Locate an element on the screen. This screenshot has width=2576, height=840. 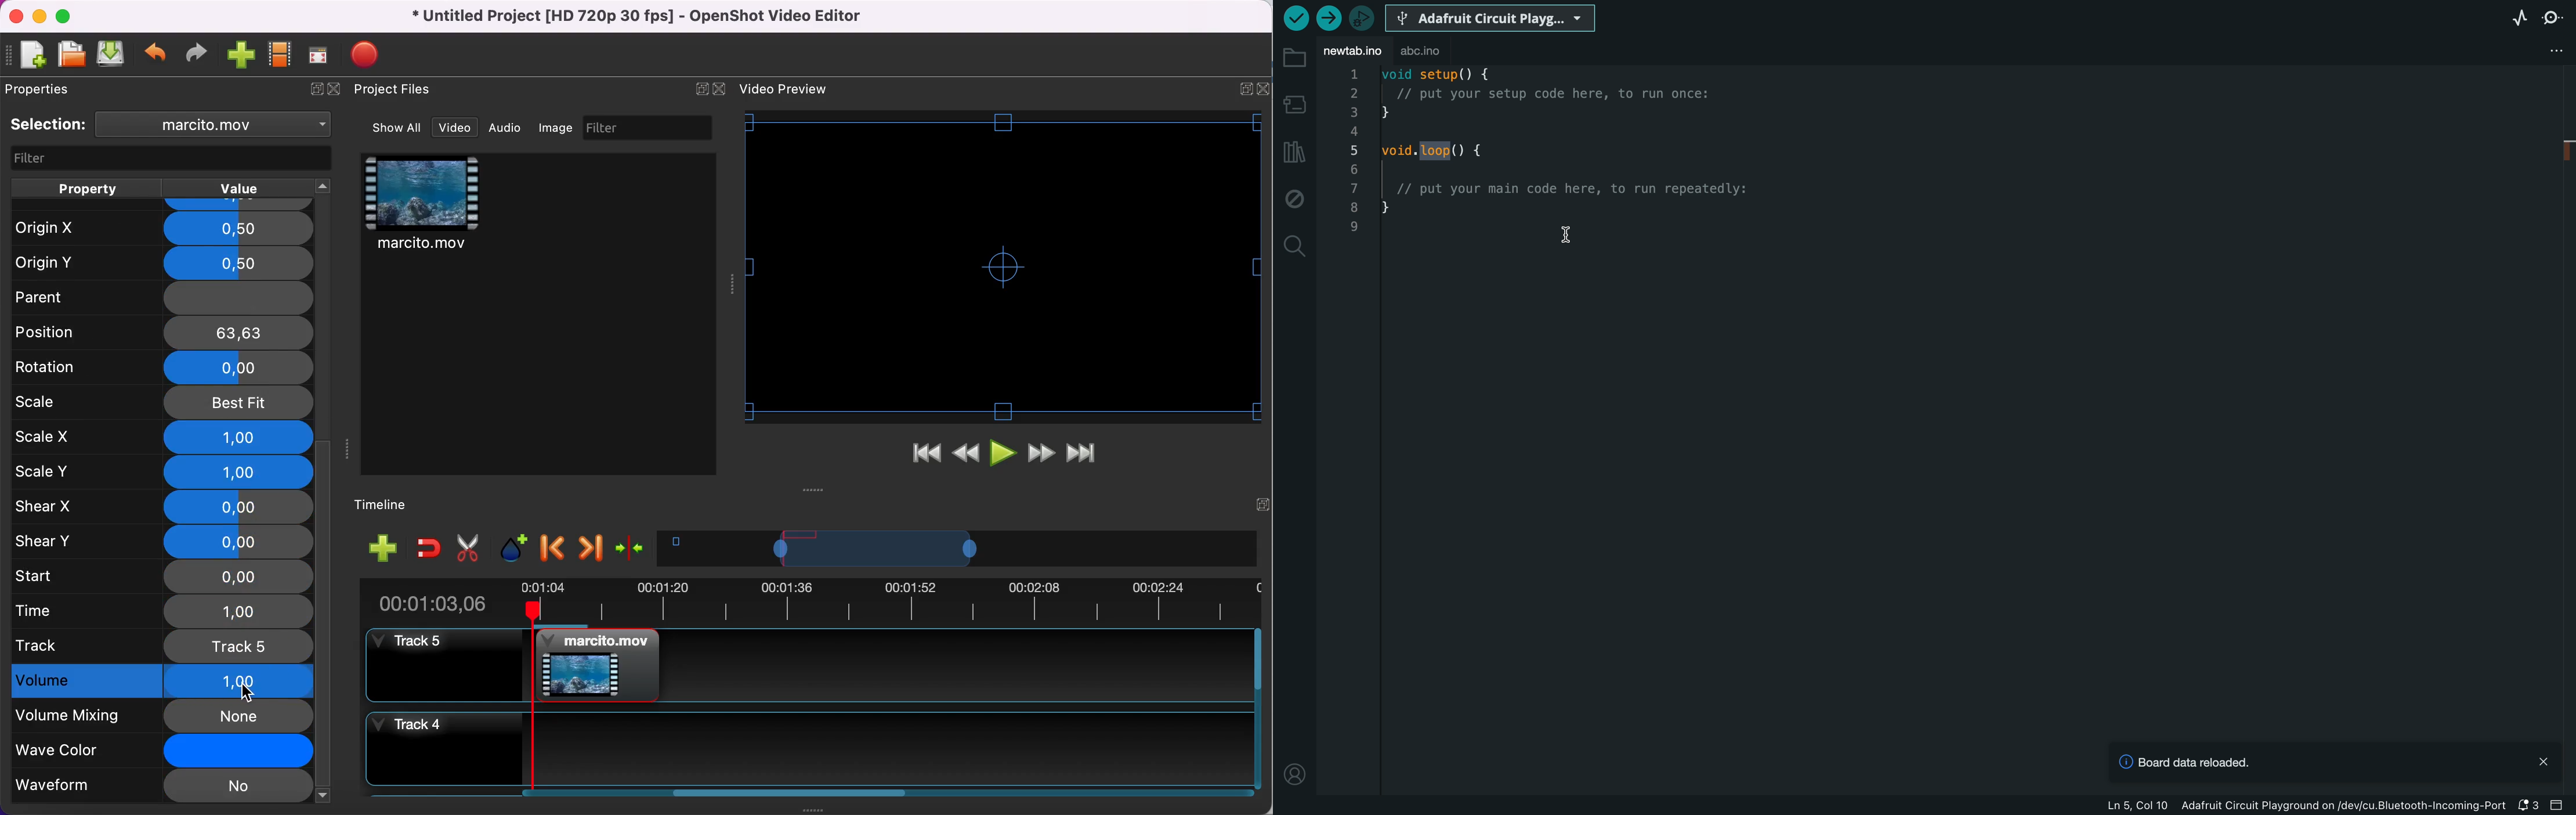
properties is located at coordinates (43, 89).